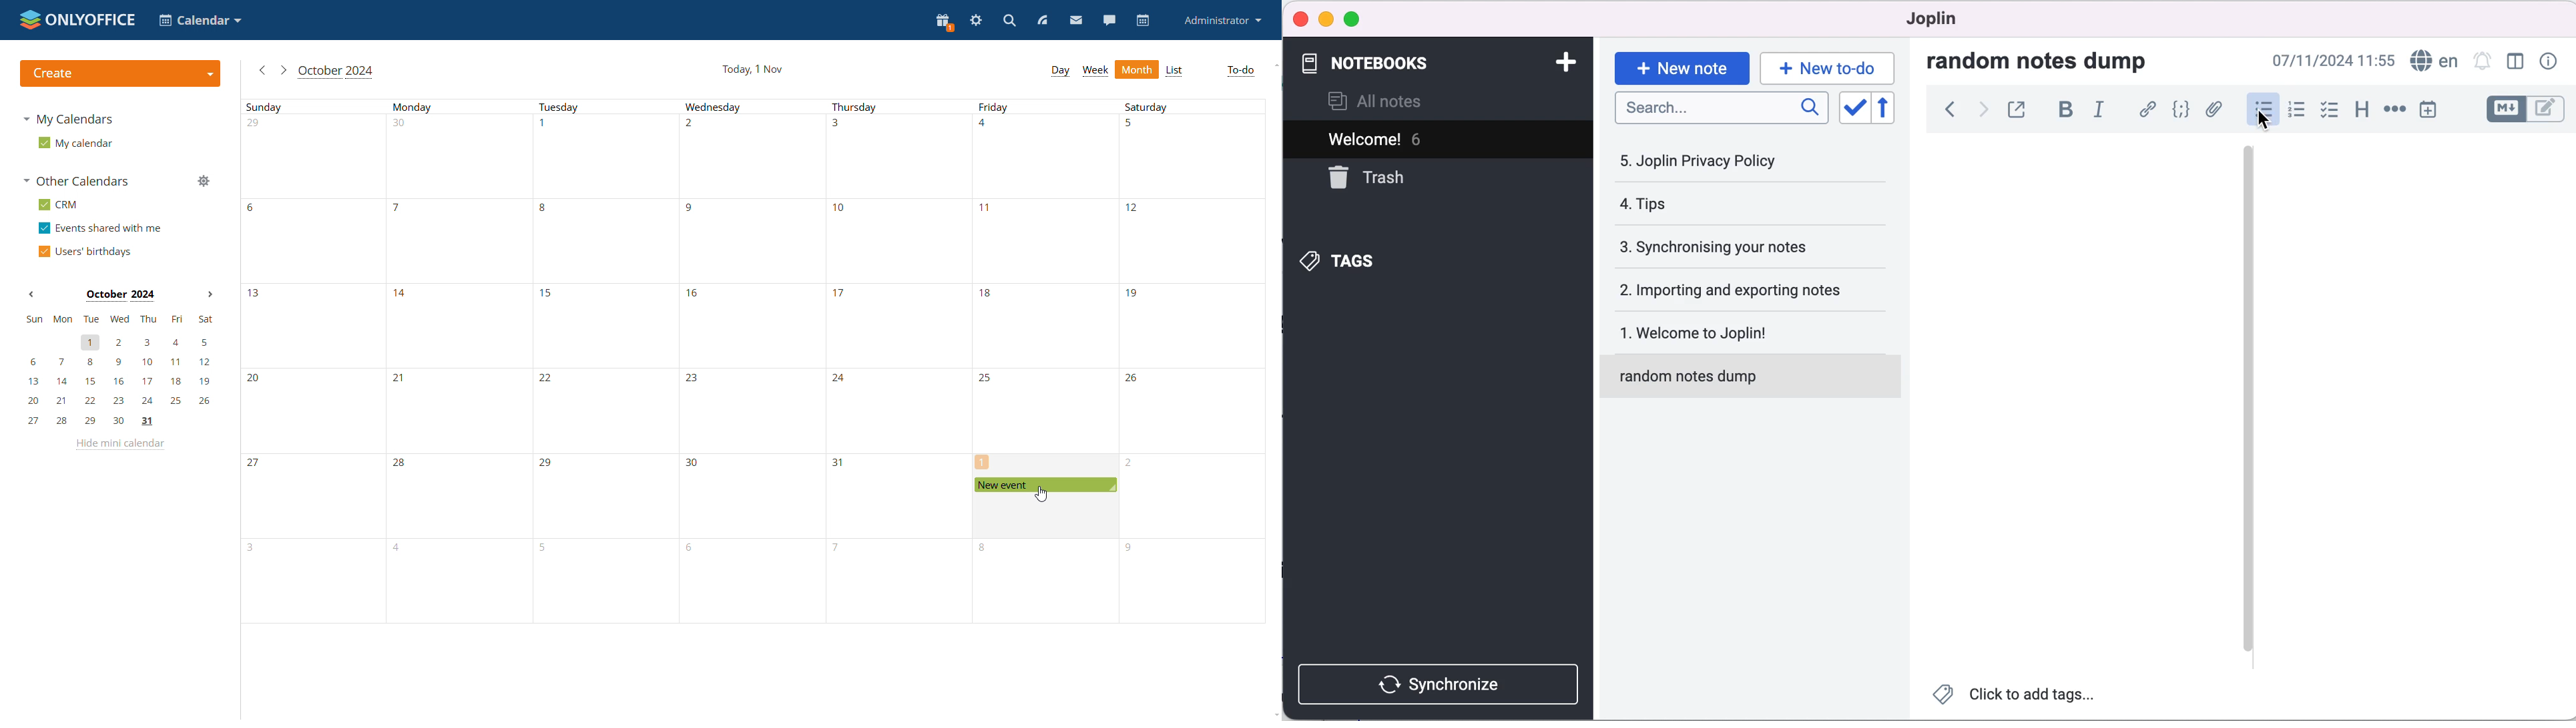 The height and width of the screenshot is (728, 2576). Describe the element at coordinates (88, 251) in the screenshot. I see `users' birthdays` at that location.